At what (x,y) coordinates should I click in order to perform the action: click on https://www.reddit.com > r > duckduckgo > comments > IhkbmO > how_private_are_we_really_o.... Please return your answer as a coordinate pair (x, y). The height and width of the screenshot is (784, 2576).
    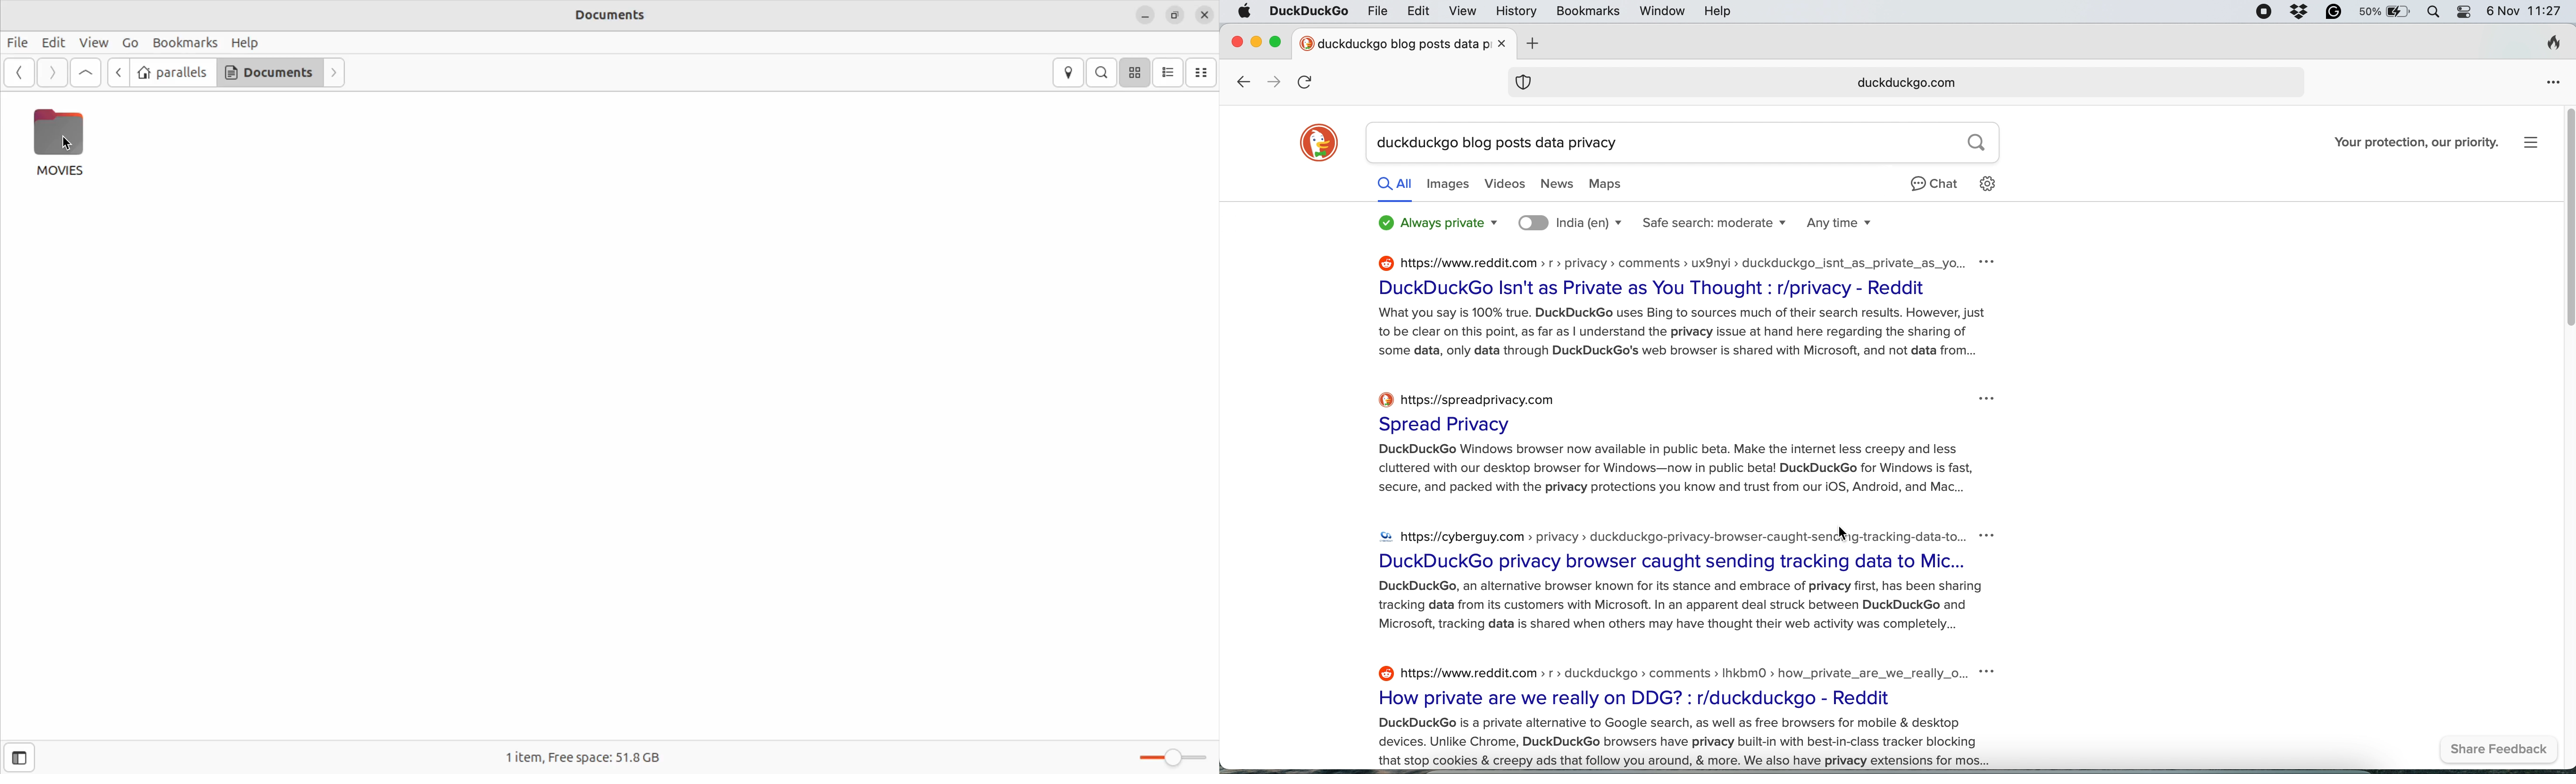
    Looking at the image, I should click on (1660, 672).